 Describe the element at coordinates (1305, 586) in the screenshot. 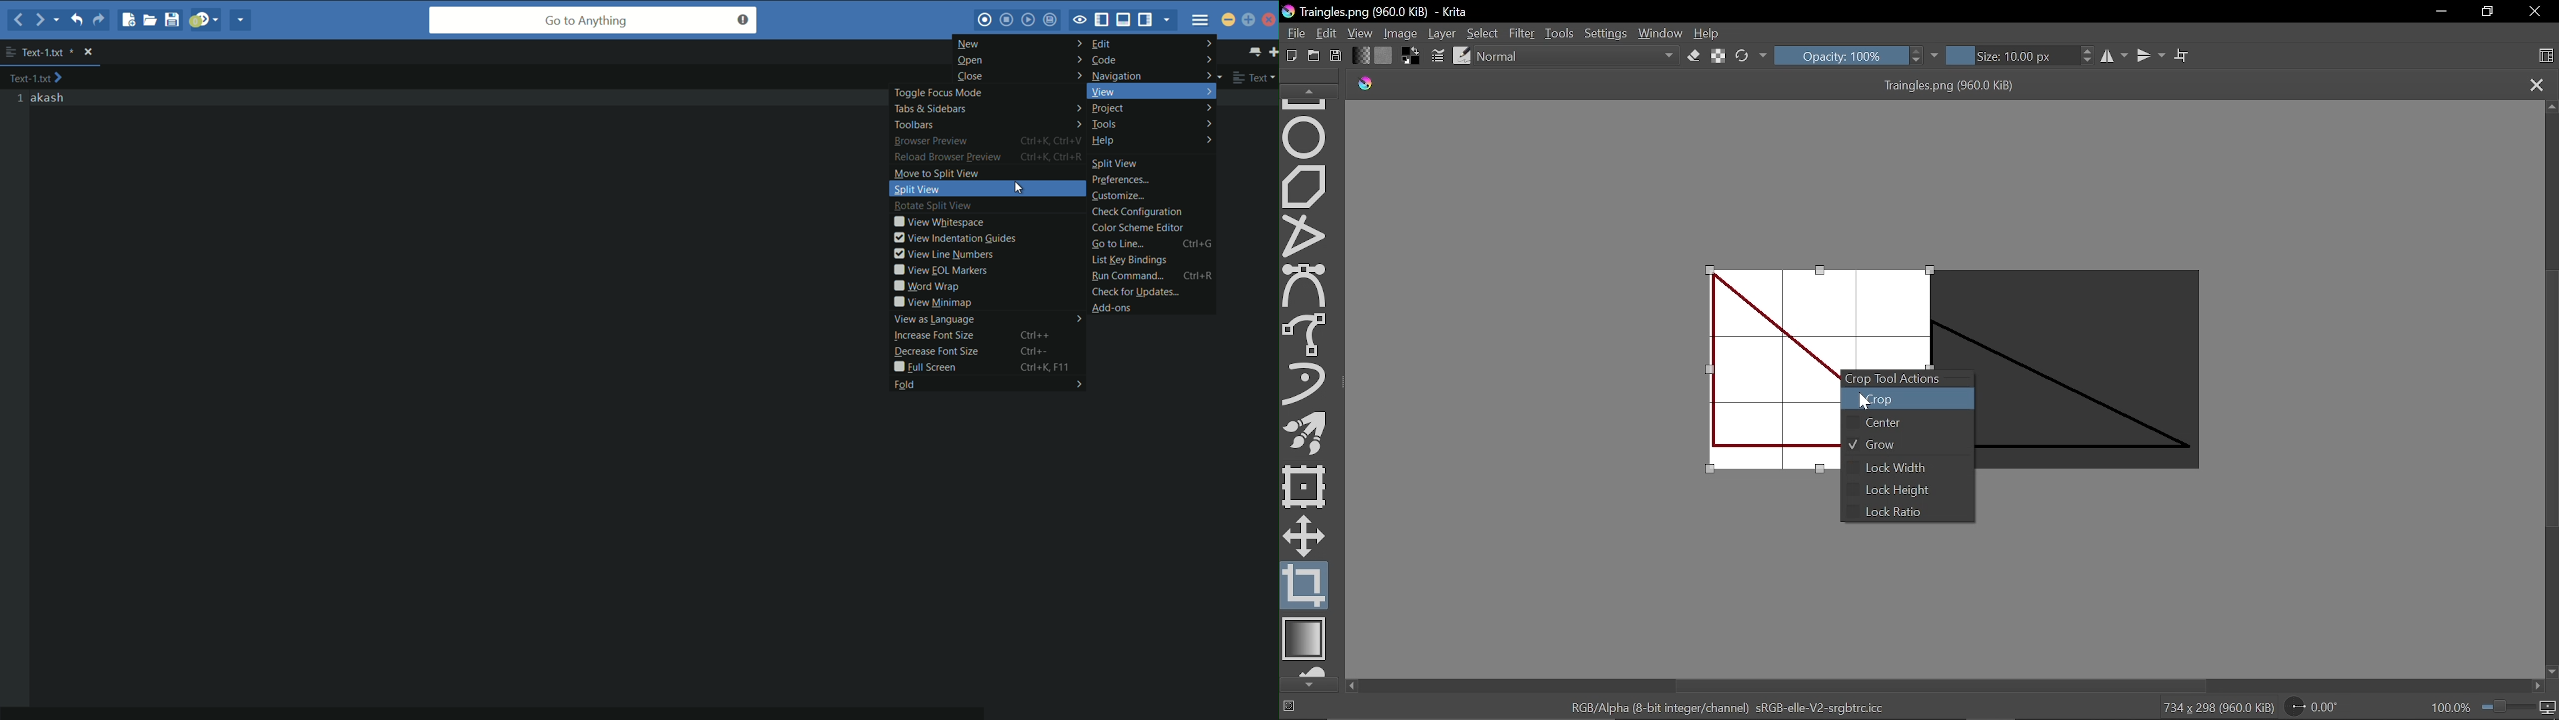

I see `Crop tool` at that location.